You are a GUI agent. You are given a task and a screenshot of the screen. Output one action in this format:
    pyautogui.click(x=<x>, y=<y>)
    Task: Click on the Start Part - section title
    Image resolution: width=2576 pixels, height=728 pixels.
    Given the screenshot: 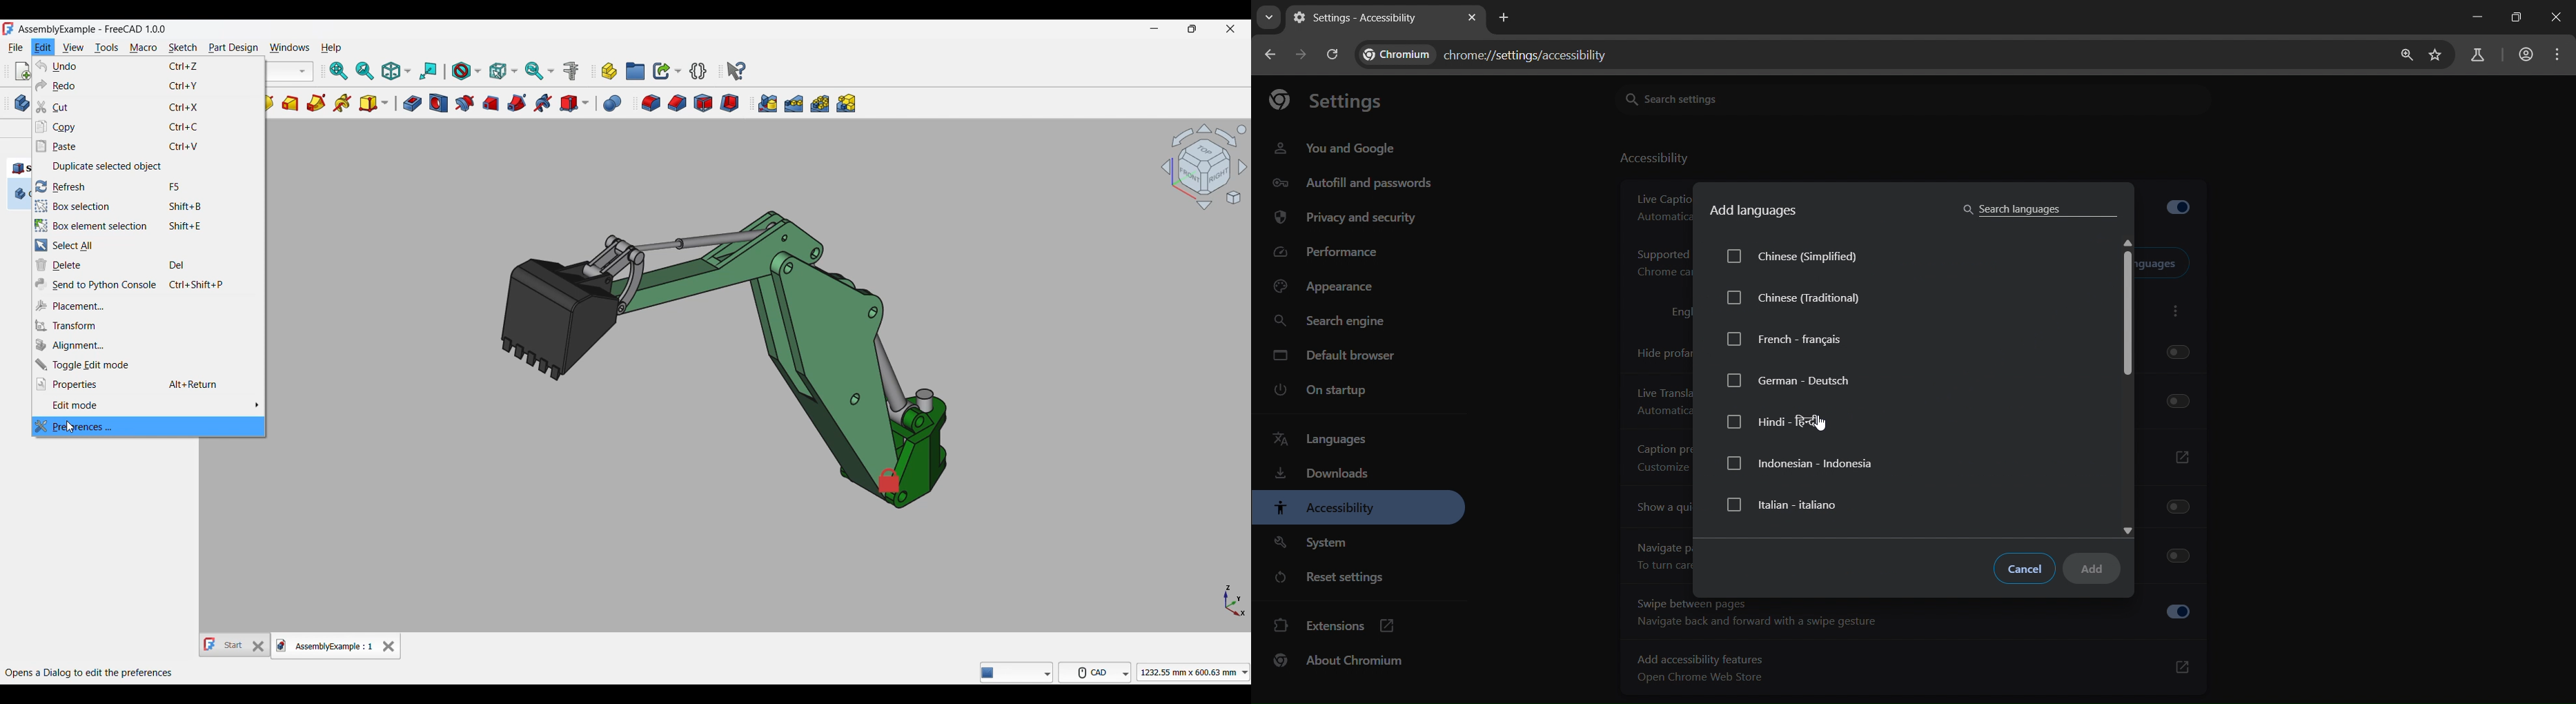 What is the action you would take?
    pyautogui.click(x=20, y=169)
    